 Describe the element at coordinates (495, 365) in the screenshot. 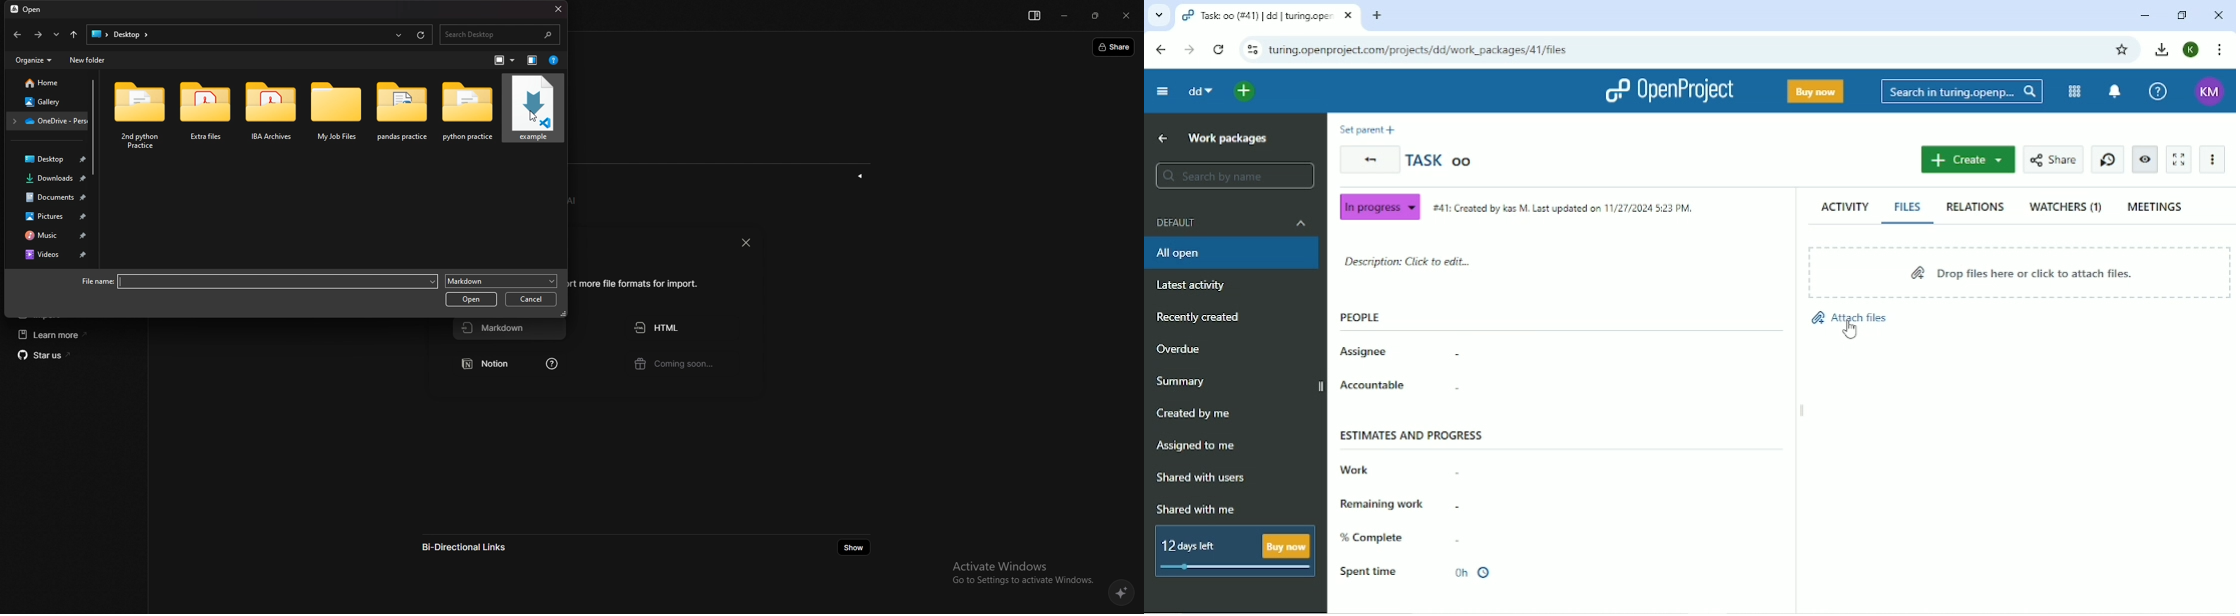

I see `notion` at that location.